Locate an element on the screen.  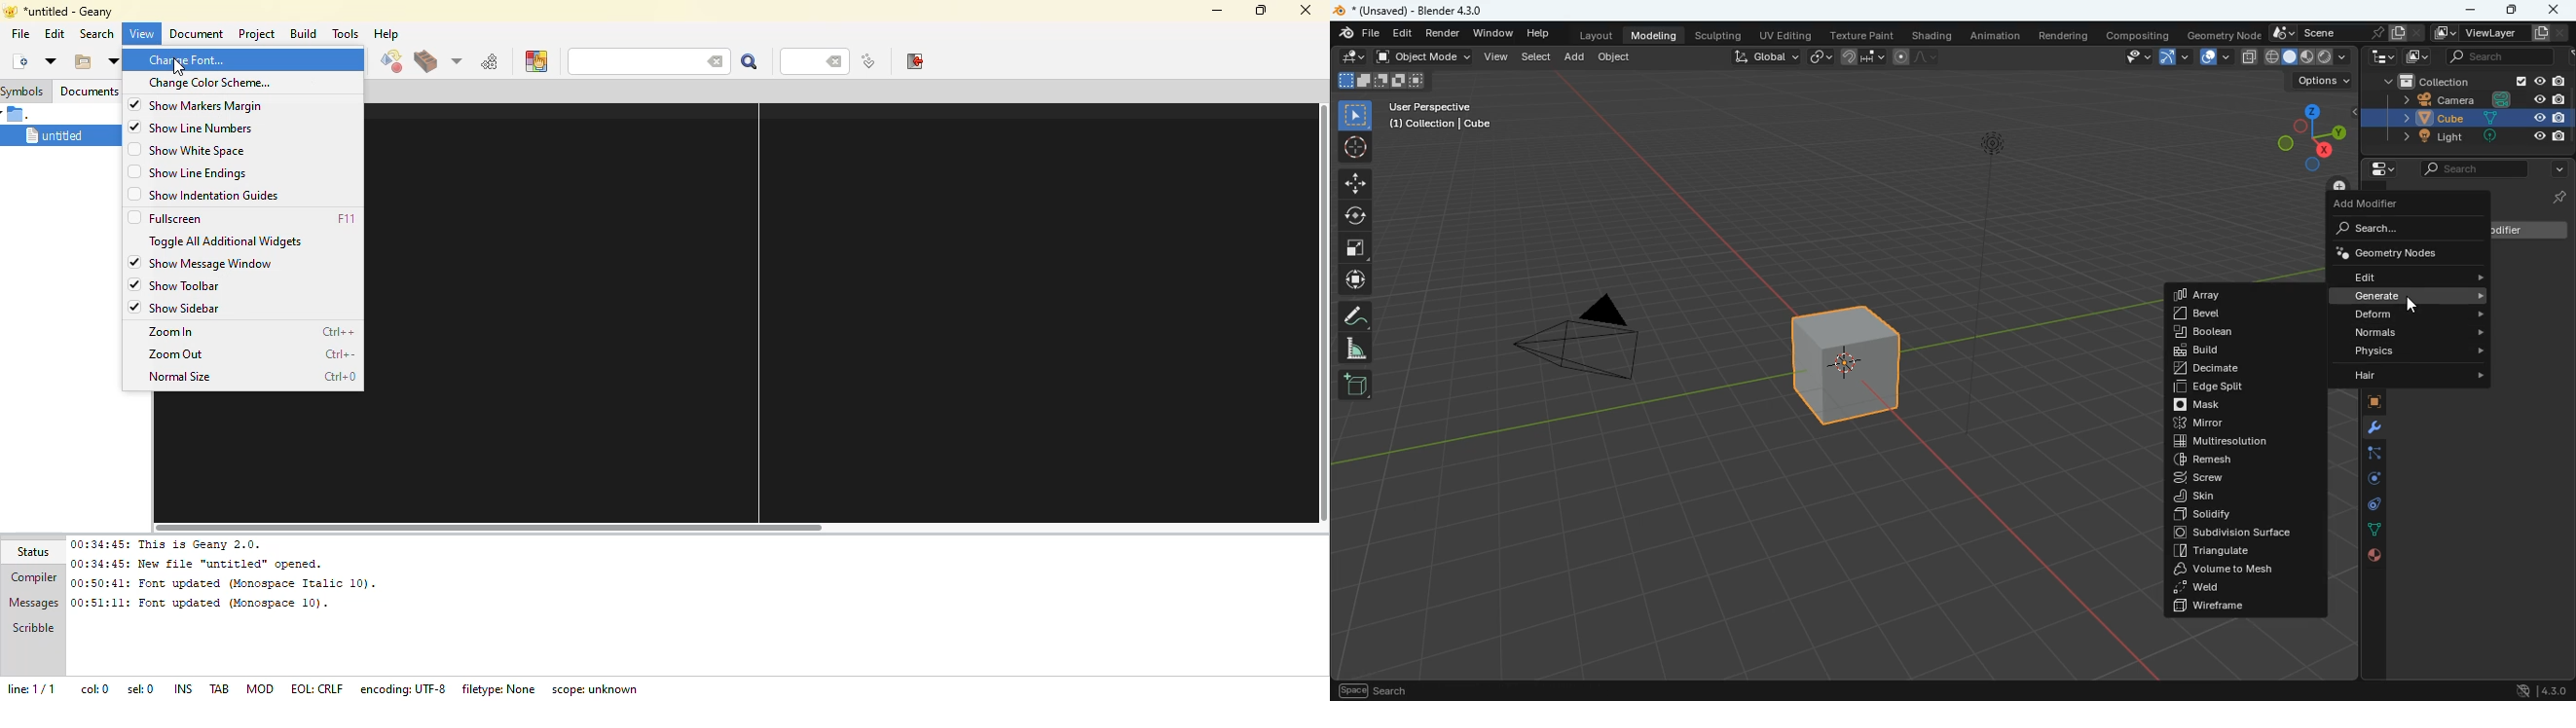
texture paint is located at coordinates (1860, 34).